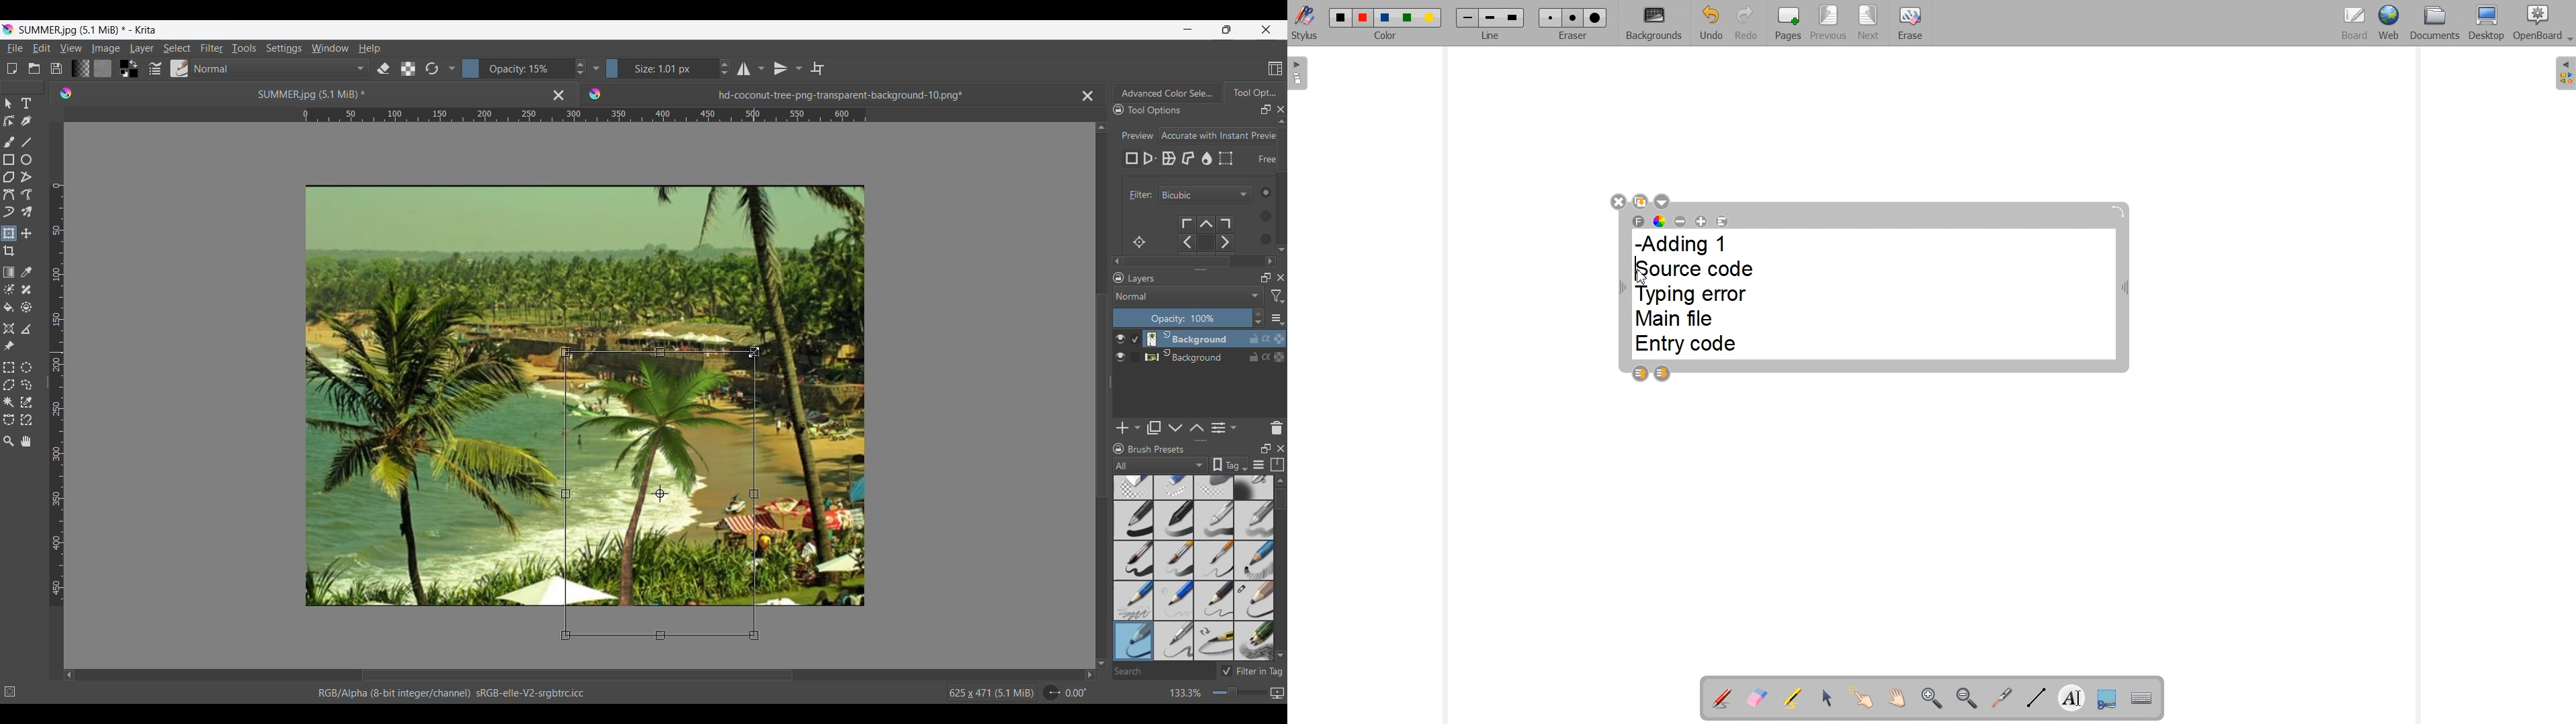 The width and height of the screenshot is (2576, 728). Describe the element at coordinates (1254, 487) in the screenshot. I see `airbrush soft` at that location.